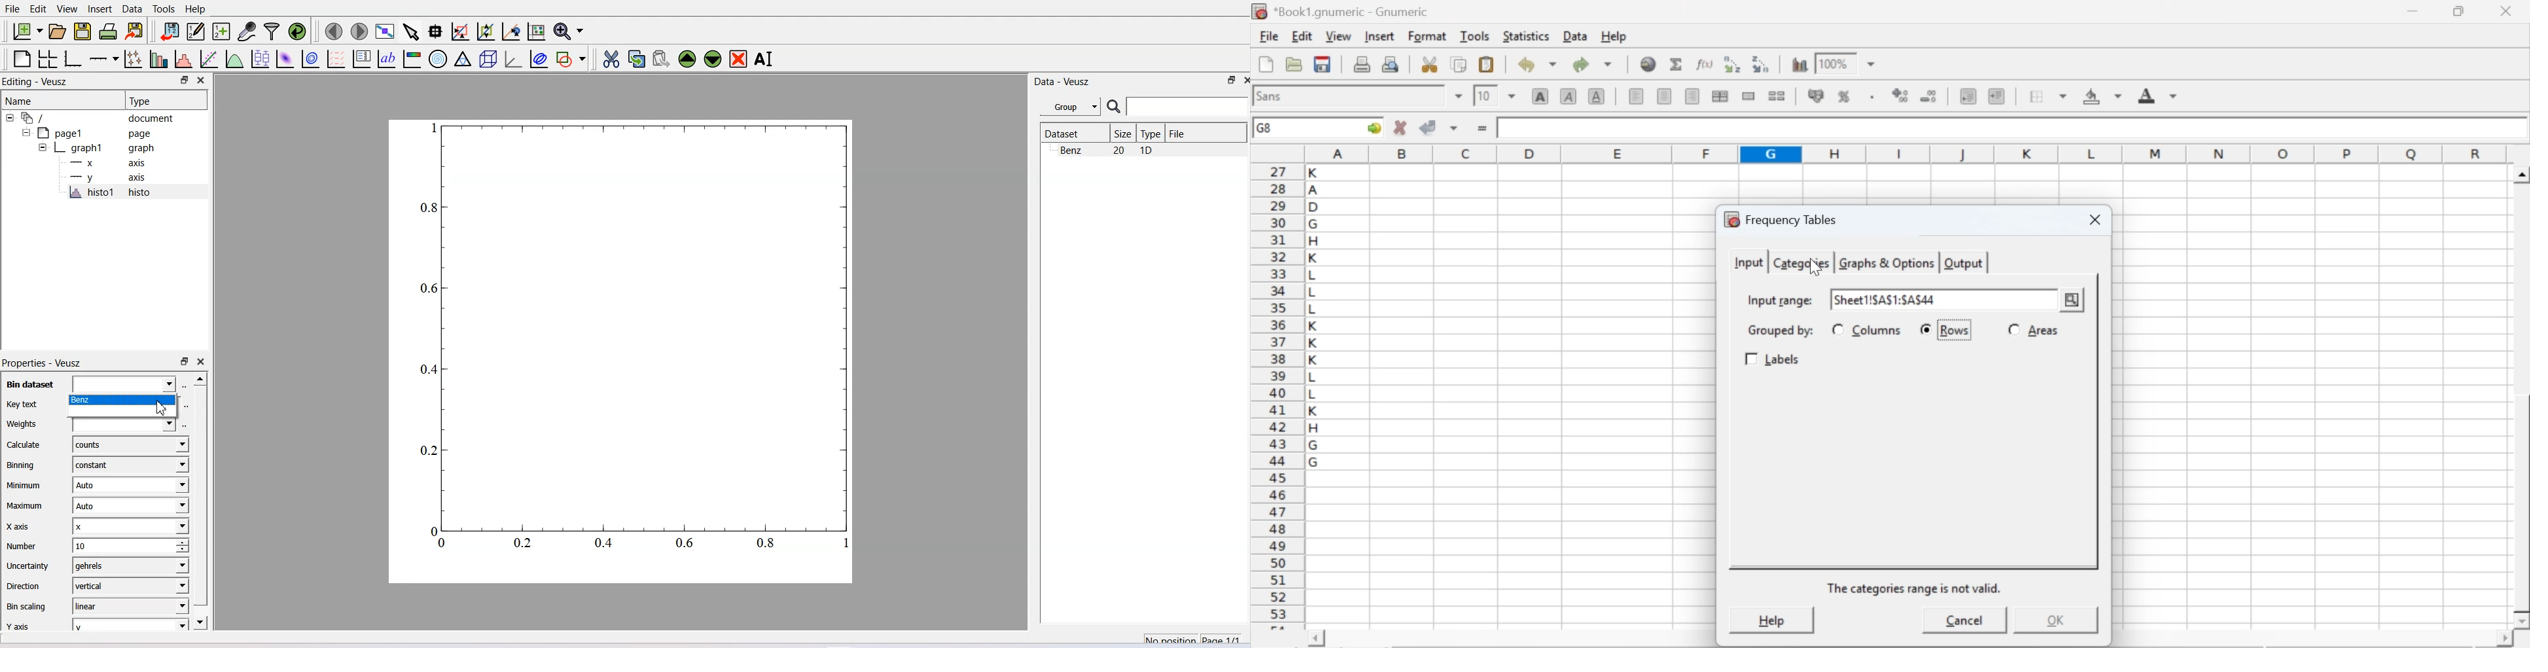 The width and height of the screenshot is (2548, 672). I want to click on Insert, so click(101, 9).